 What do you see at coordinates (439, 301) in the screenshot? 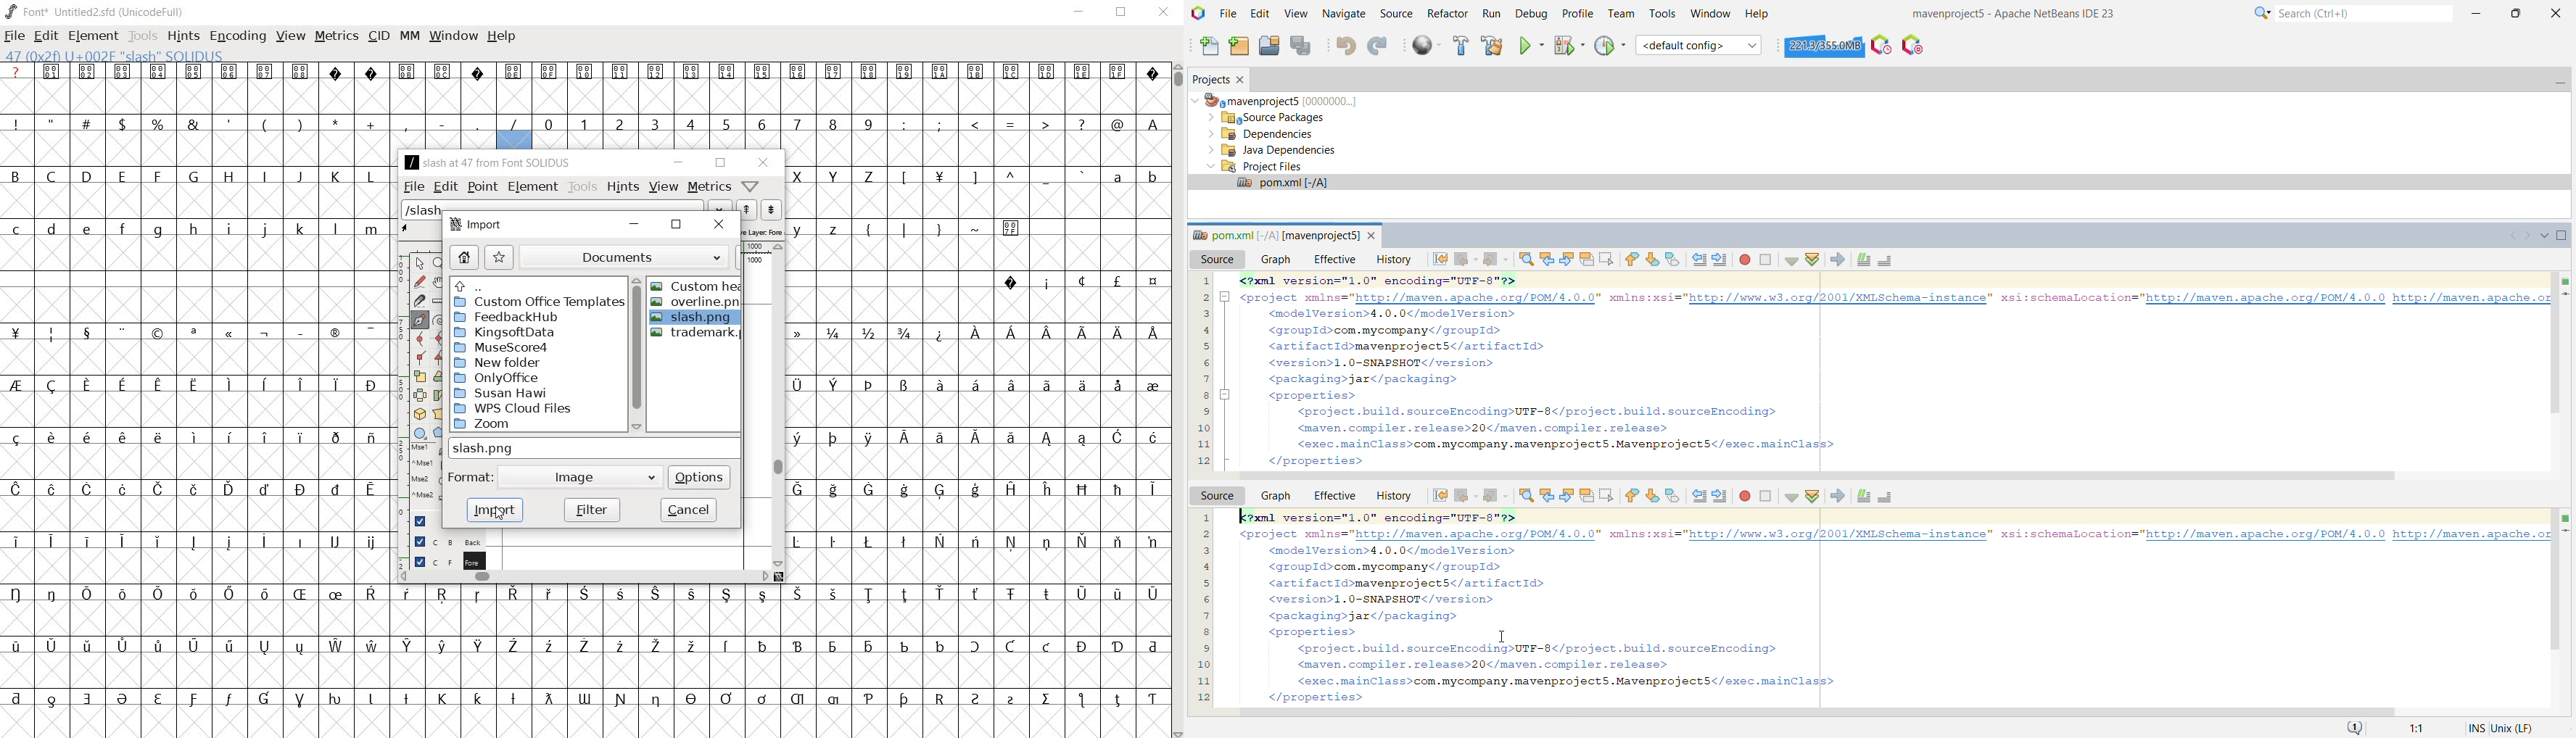
I see `measure a distance, angle between points` at bounding box center [439, 301].